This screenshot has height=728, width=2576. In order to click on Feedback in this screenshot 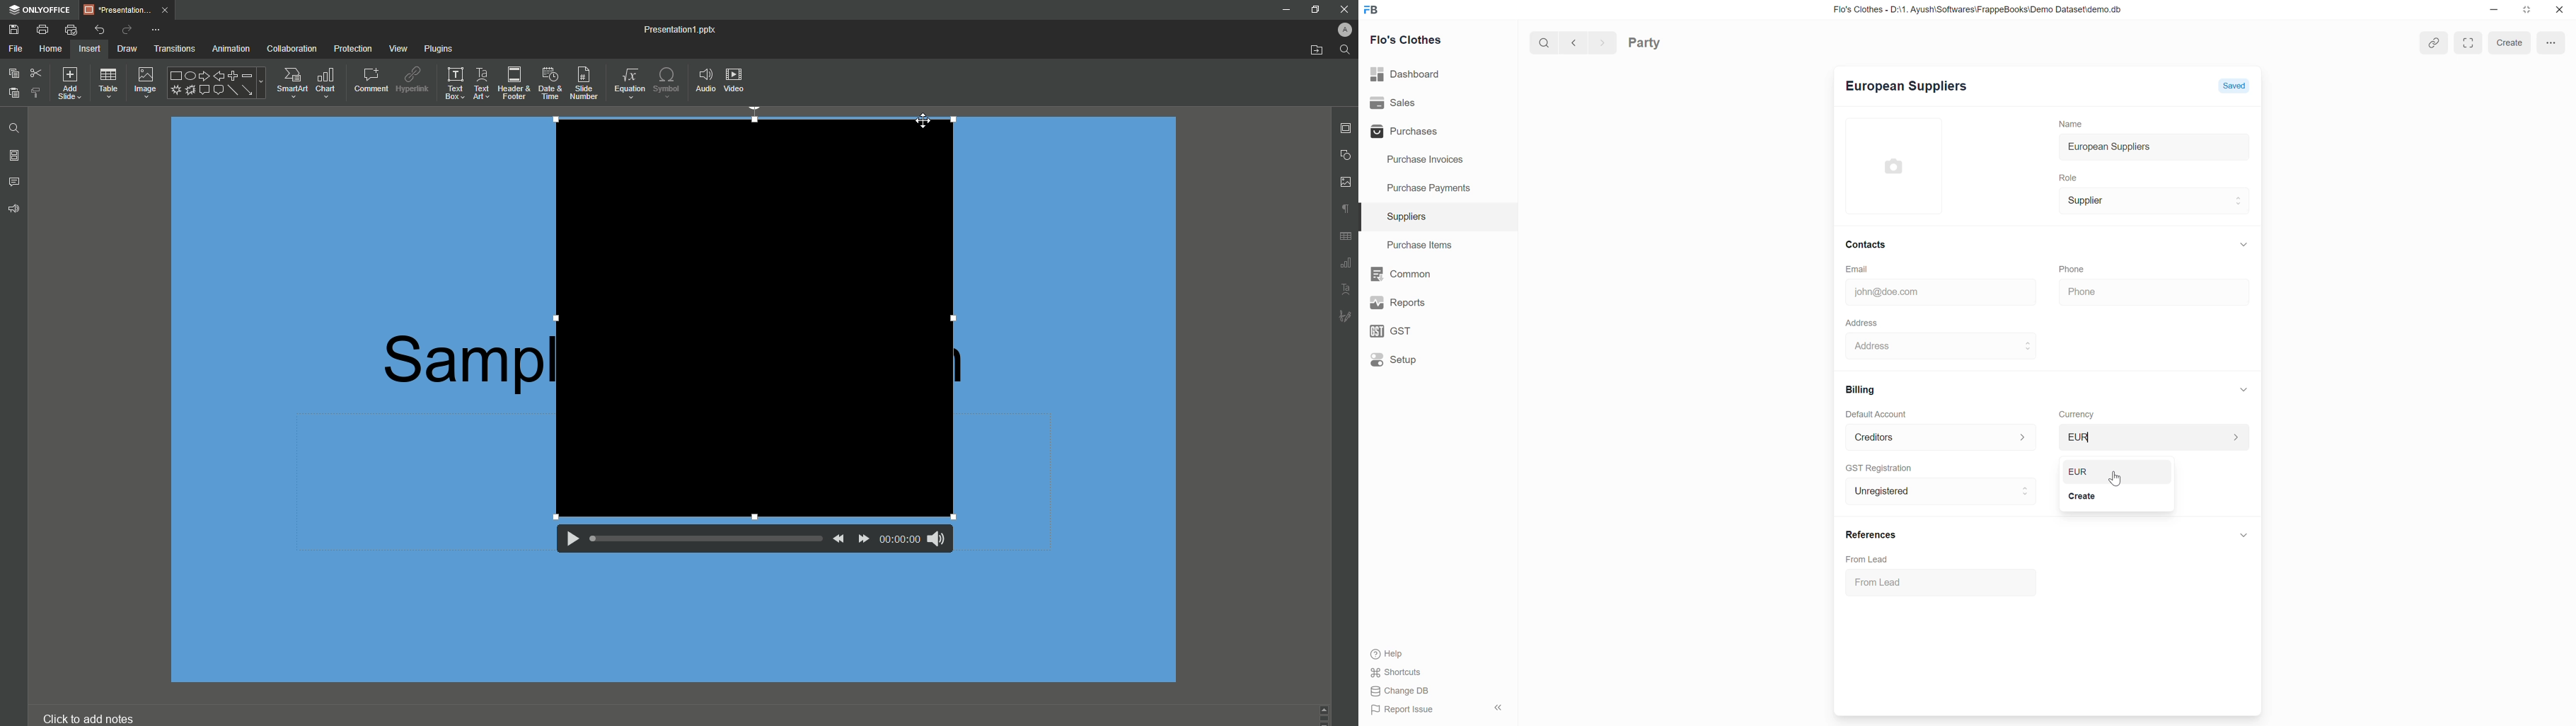, I will do `click(15, 212)`.